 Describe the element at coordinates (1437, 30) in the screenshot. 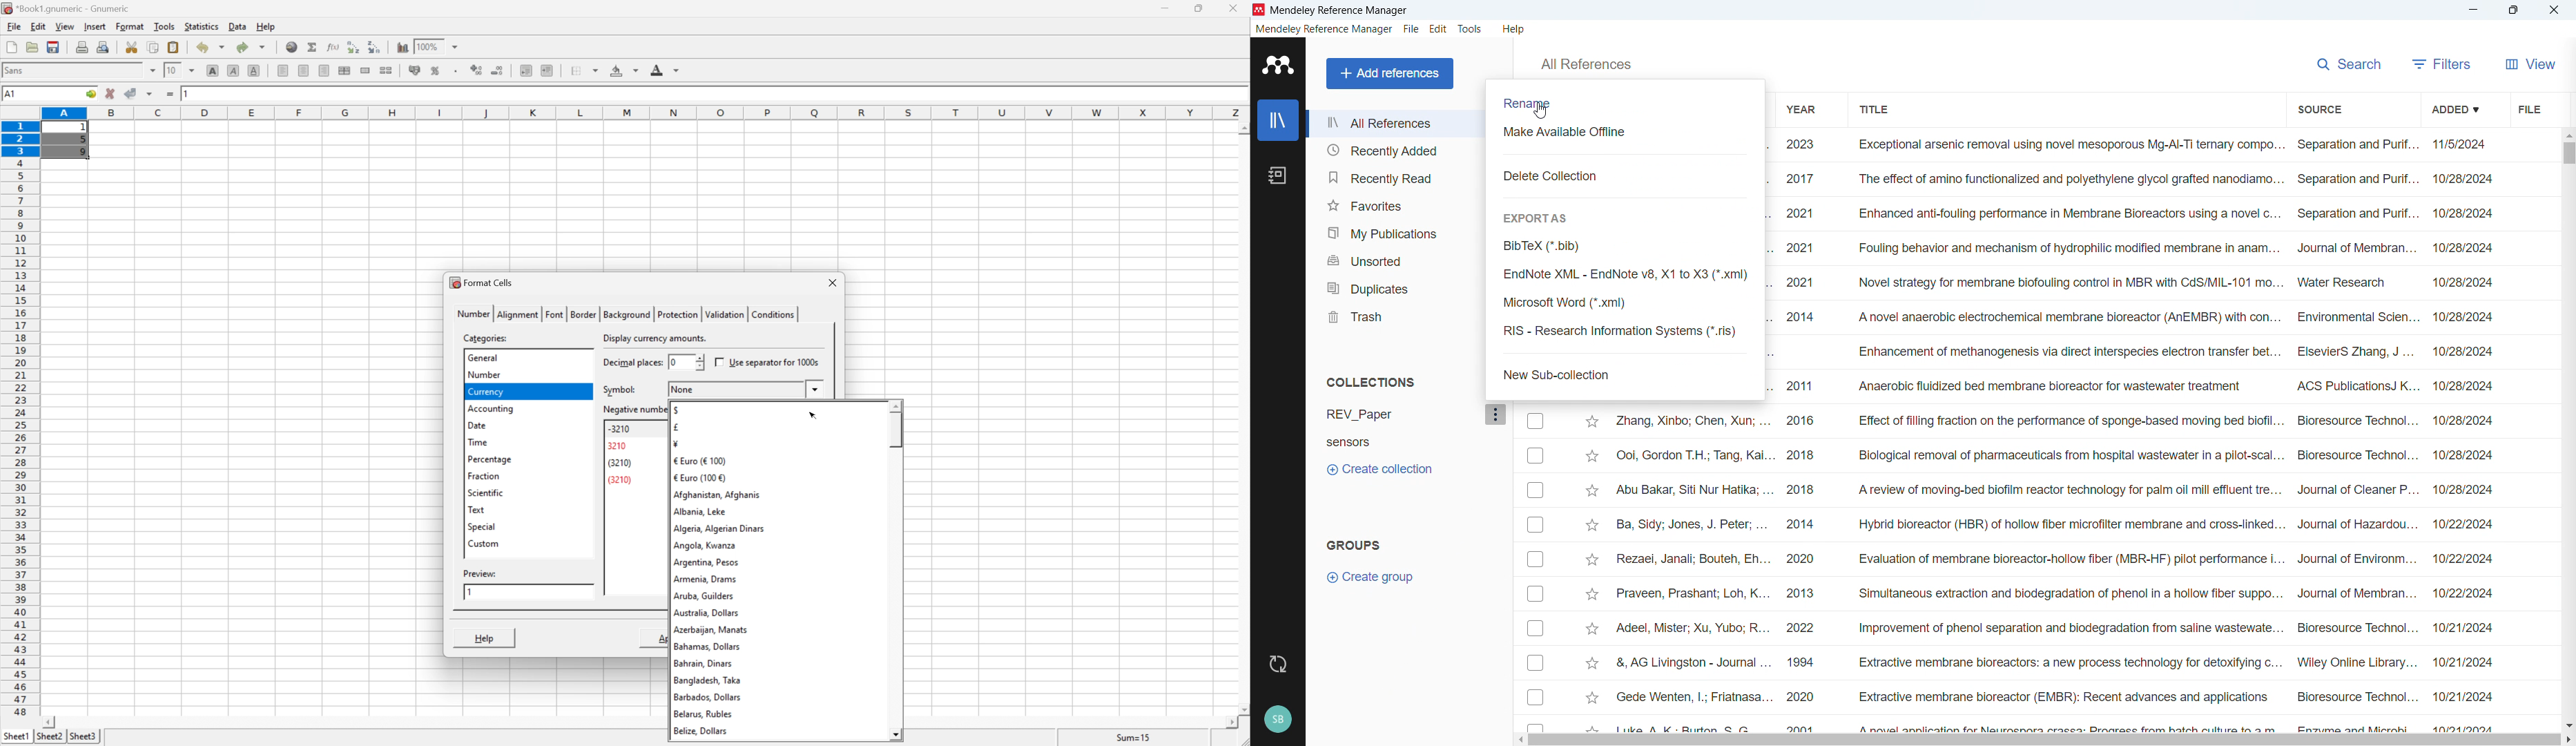

I see `edit` at that location.